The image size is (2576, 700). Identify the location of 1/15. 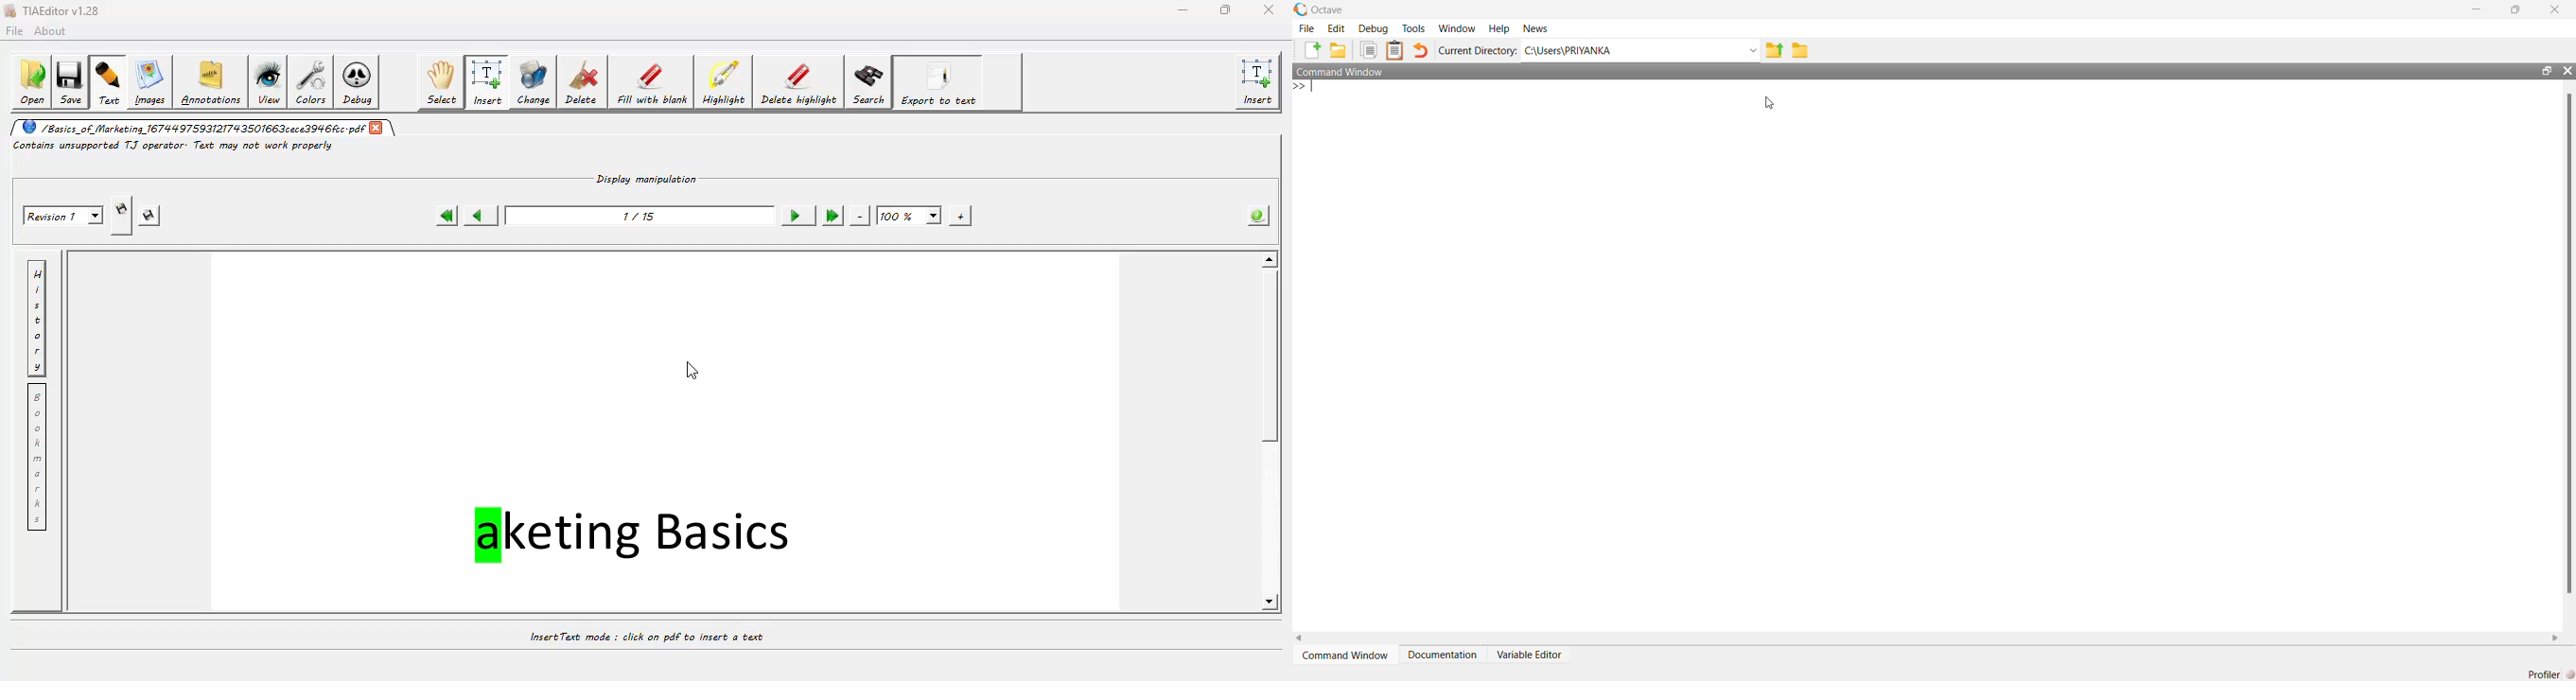
(638, 215).